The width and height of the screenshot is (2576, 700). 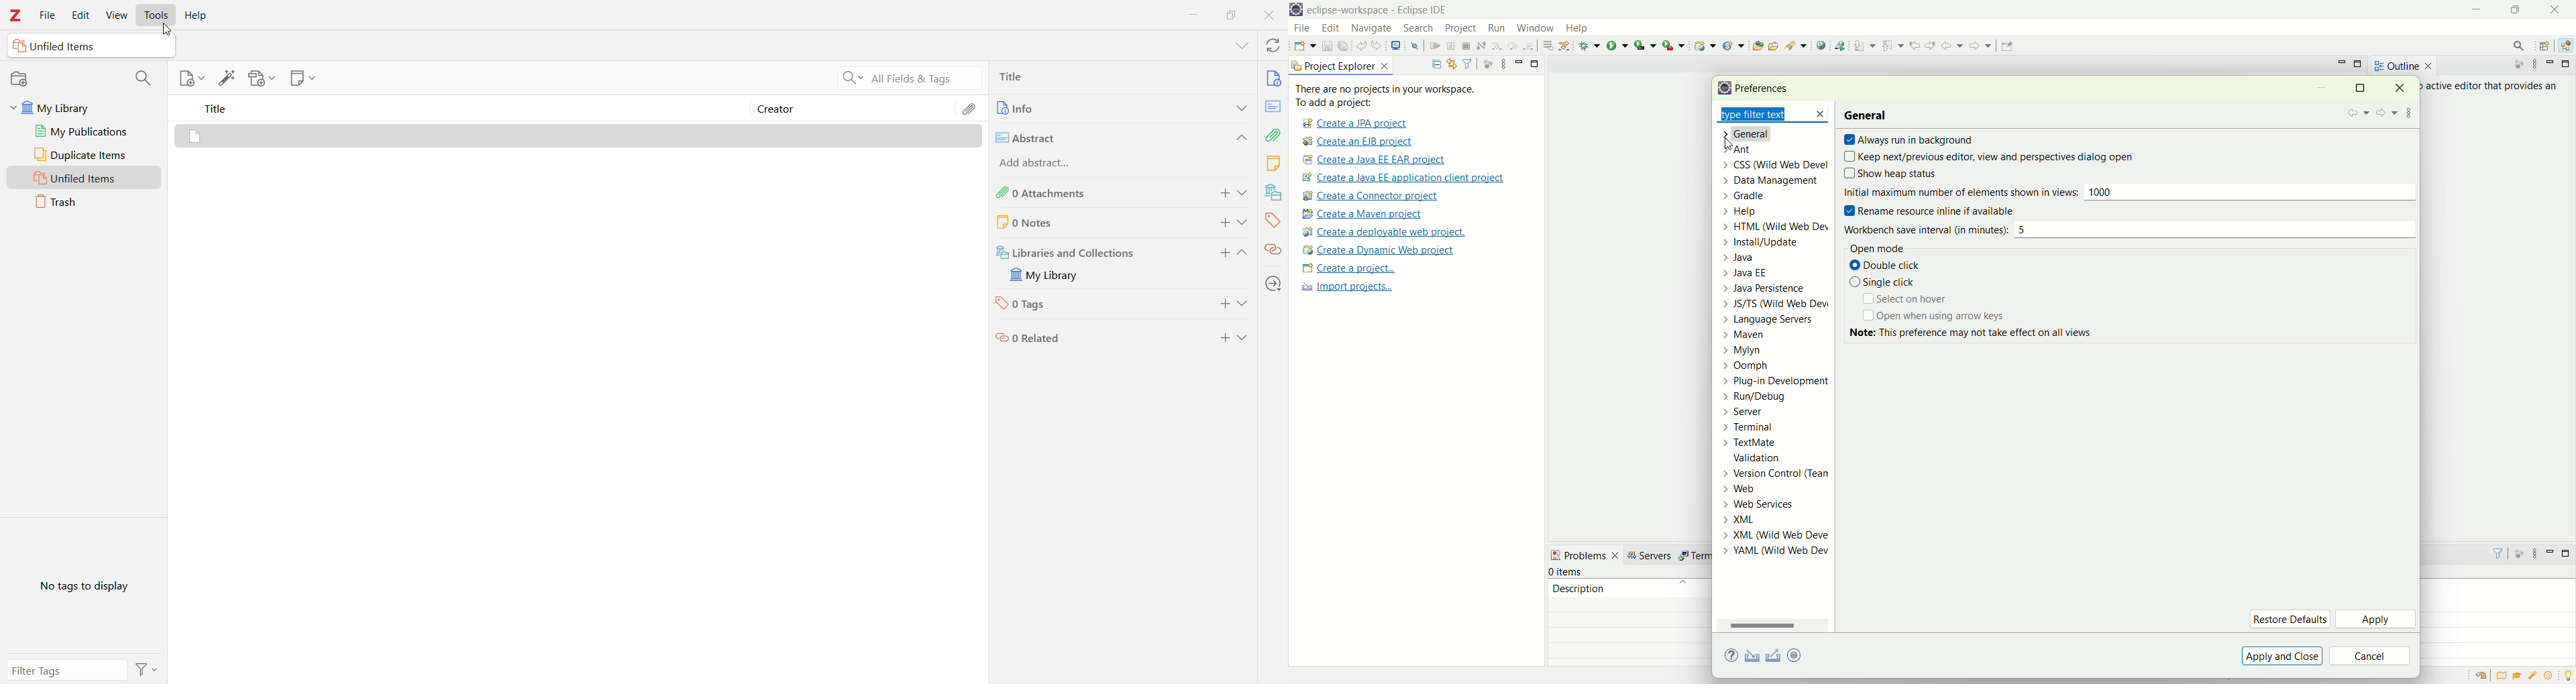 What do you see at coordinates (81, 15) in the screenshot?
I see `Edit` at bounding box center [81, 15].